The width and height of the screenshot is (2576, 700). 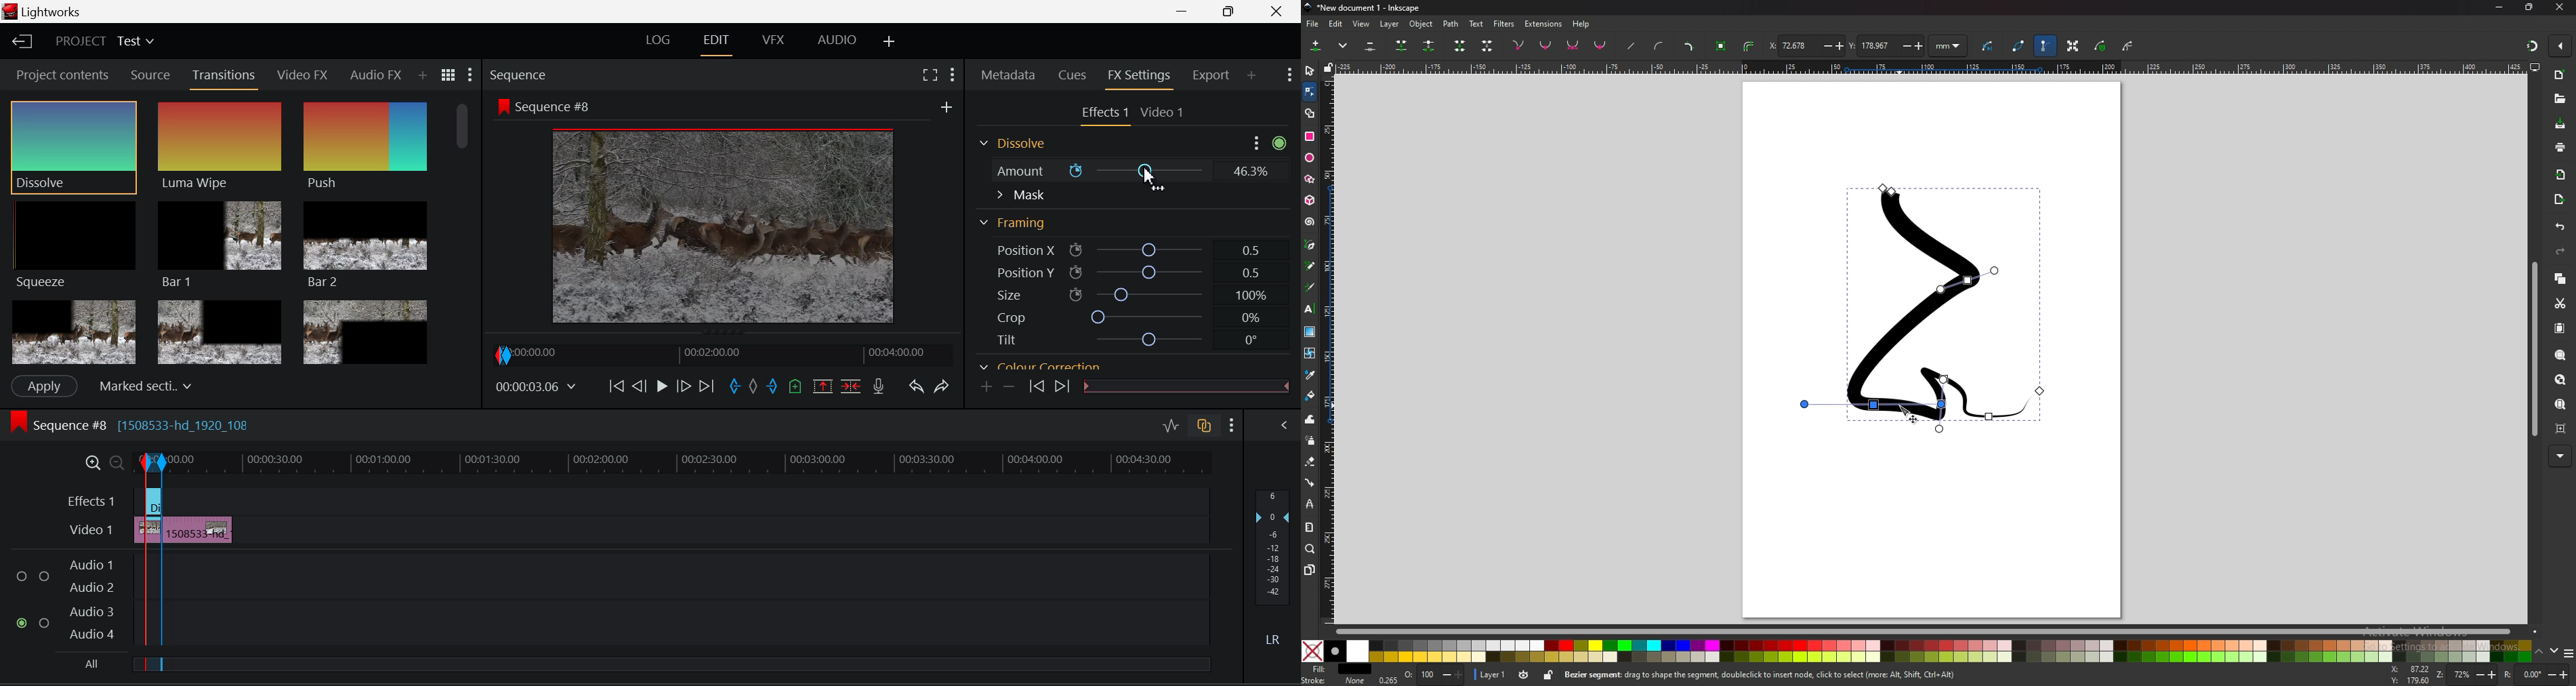 I want to click on Position X, so click(x=1126, y=248).